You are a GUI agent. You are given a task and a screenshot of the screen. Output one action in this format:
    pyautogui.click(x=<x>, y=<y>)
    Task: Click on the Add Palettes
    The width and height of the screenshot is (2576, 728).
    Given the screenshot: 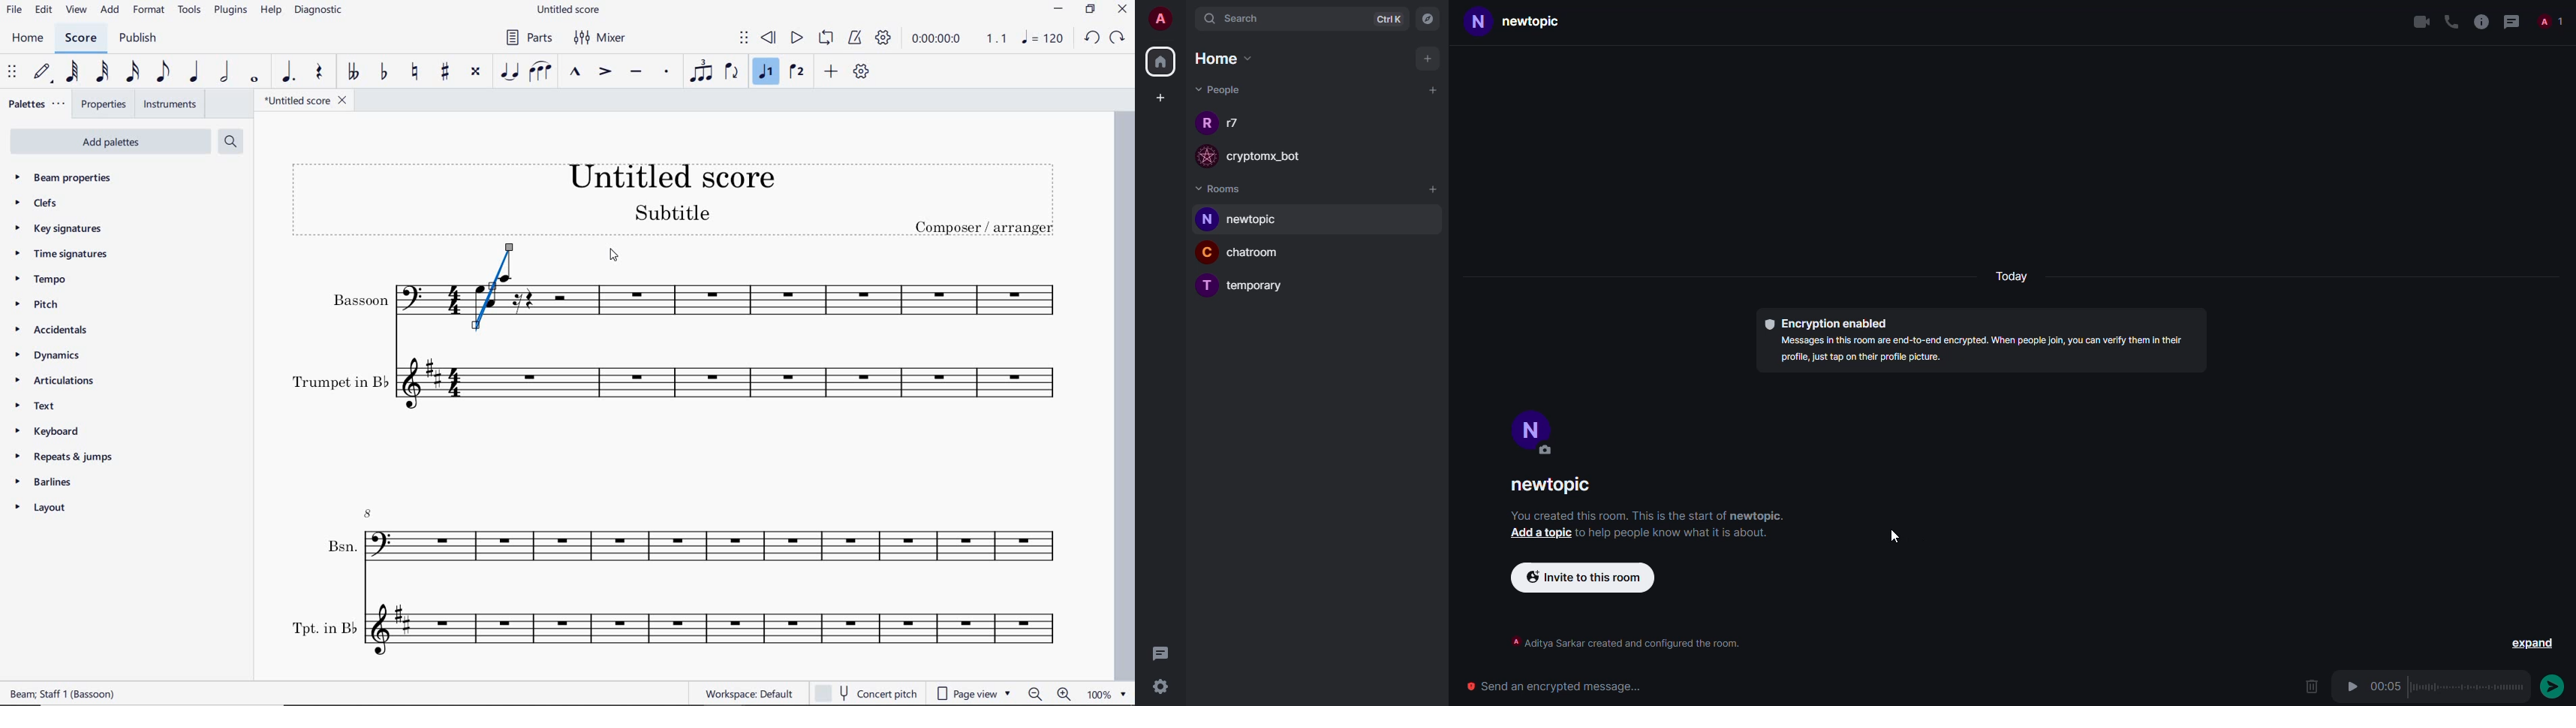 What is the action you would take?
    pyautogui.click(x=110, y=140)
    